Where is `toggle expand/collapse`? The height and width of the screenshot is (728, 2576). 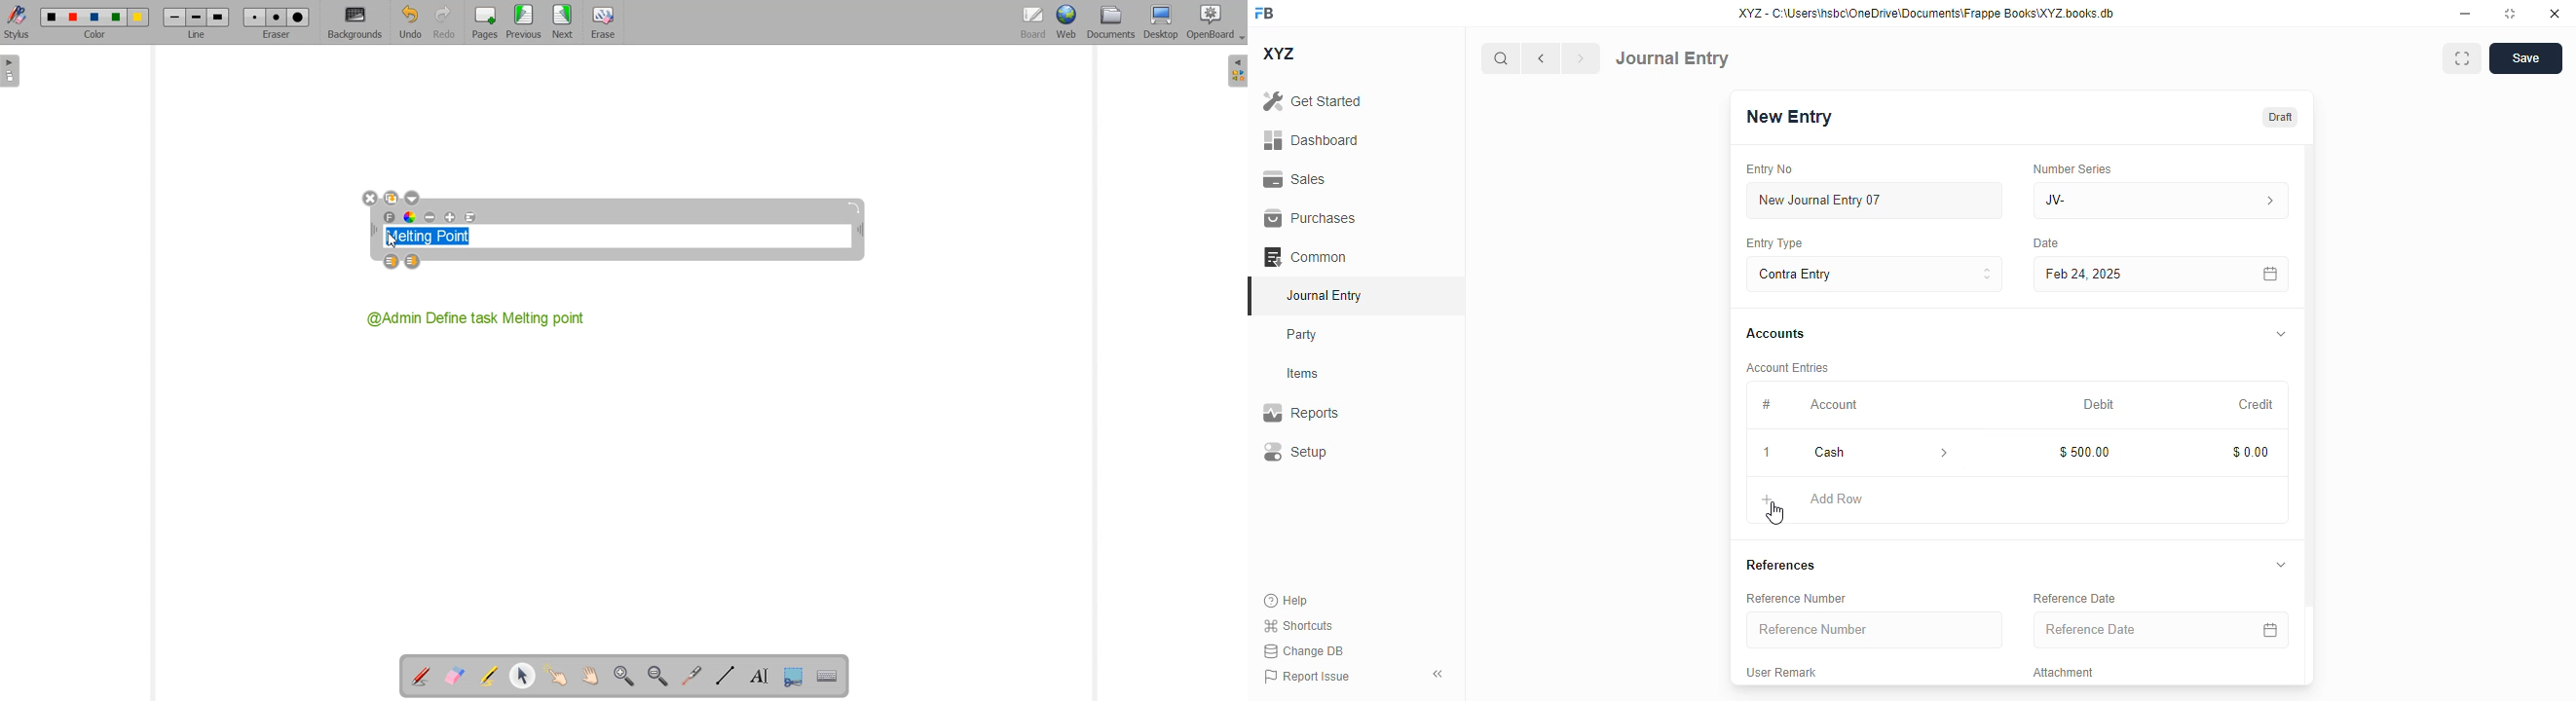 toggle expand/collapse is located at coordinates (2282, 333).